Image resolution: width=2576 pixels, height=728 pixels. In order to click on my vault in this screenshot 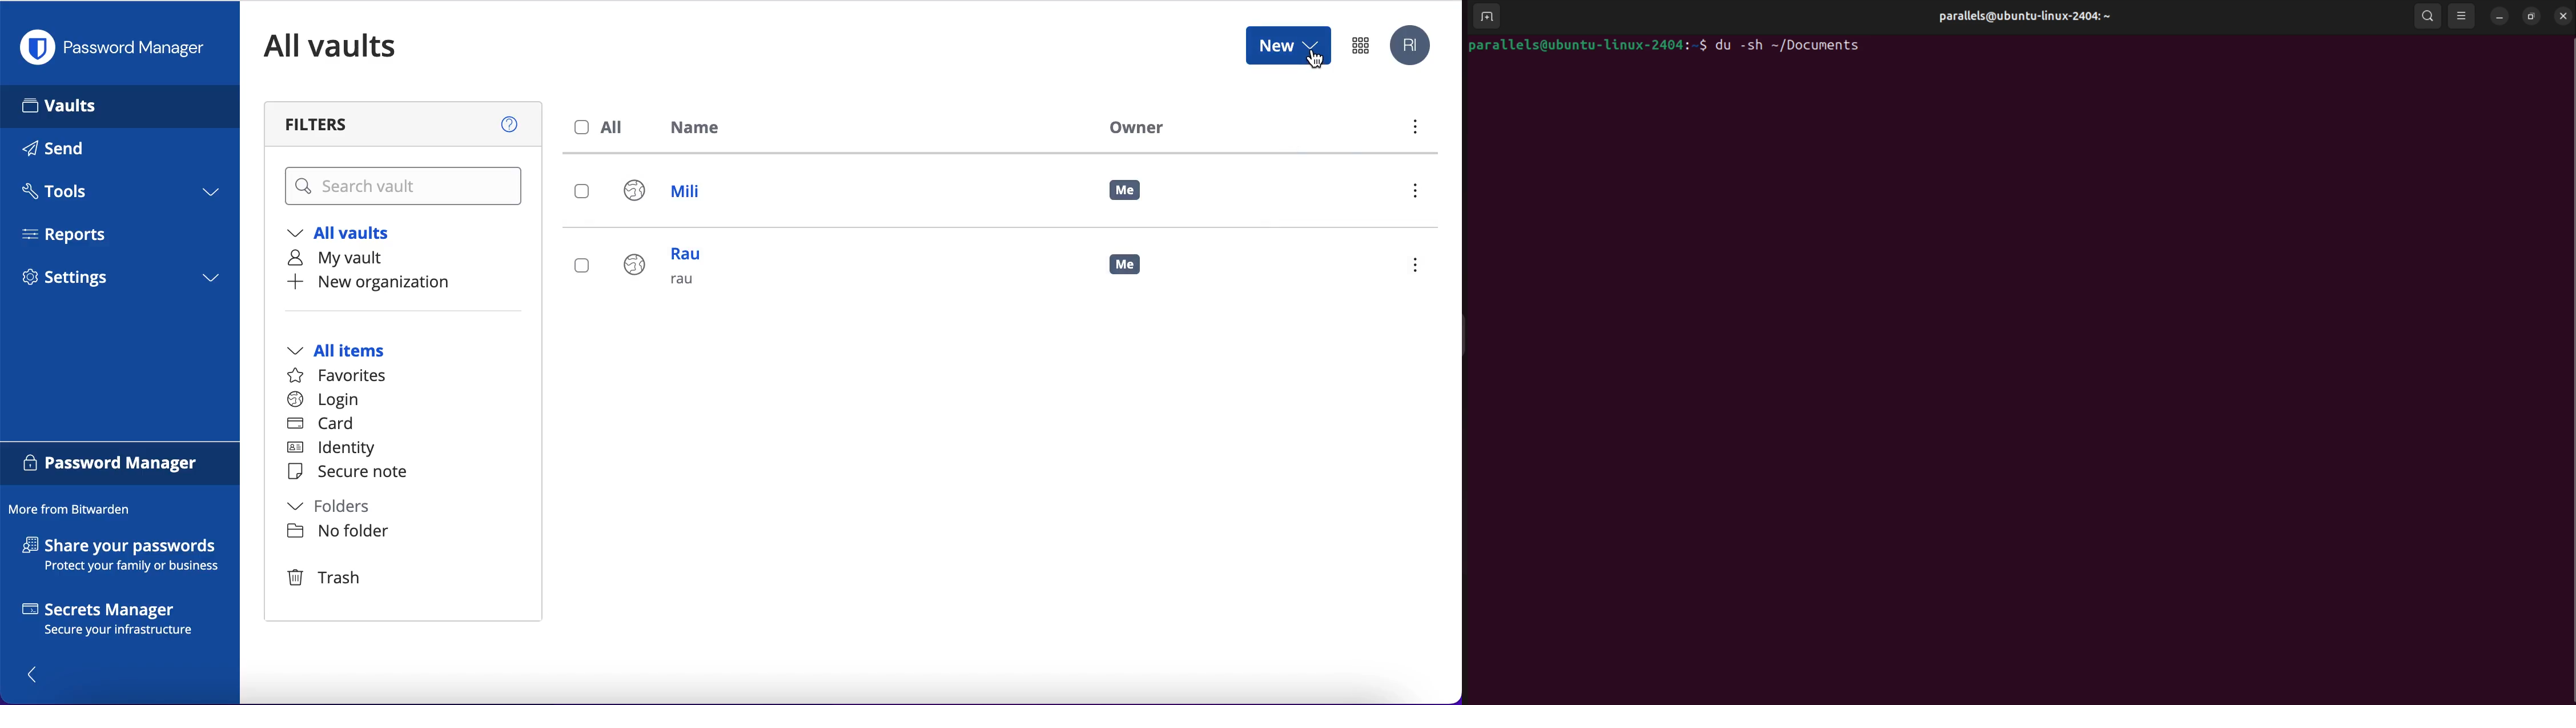, I will do `click(347, 259)`.